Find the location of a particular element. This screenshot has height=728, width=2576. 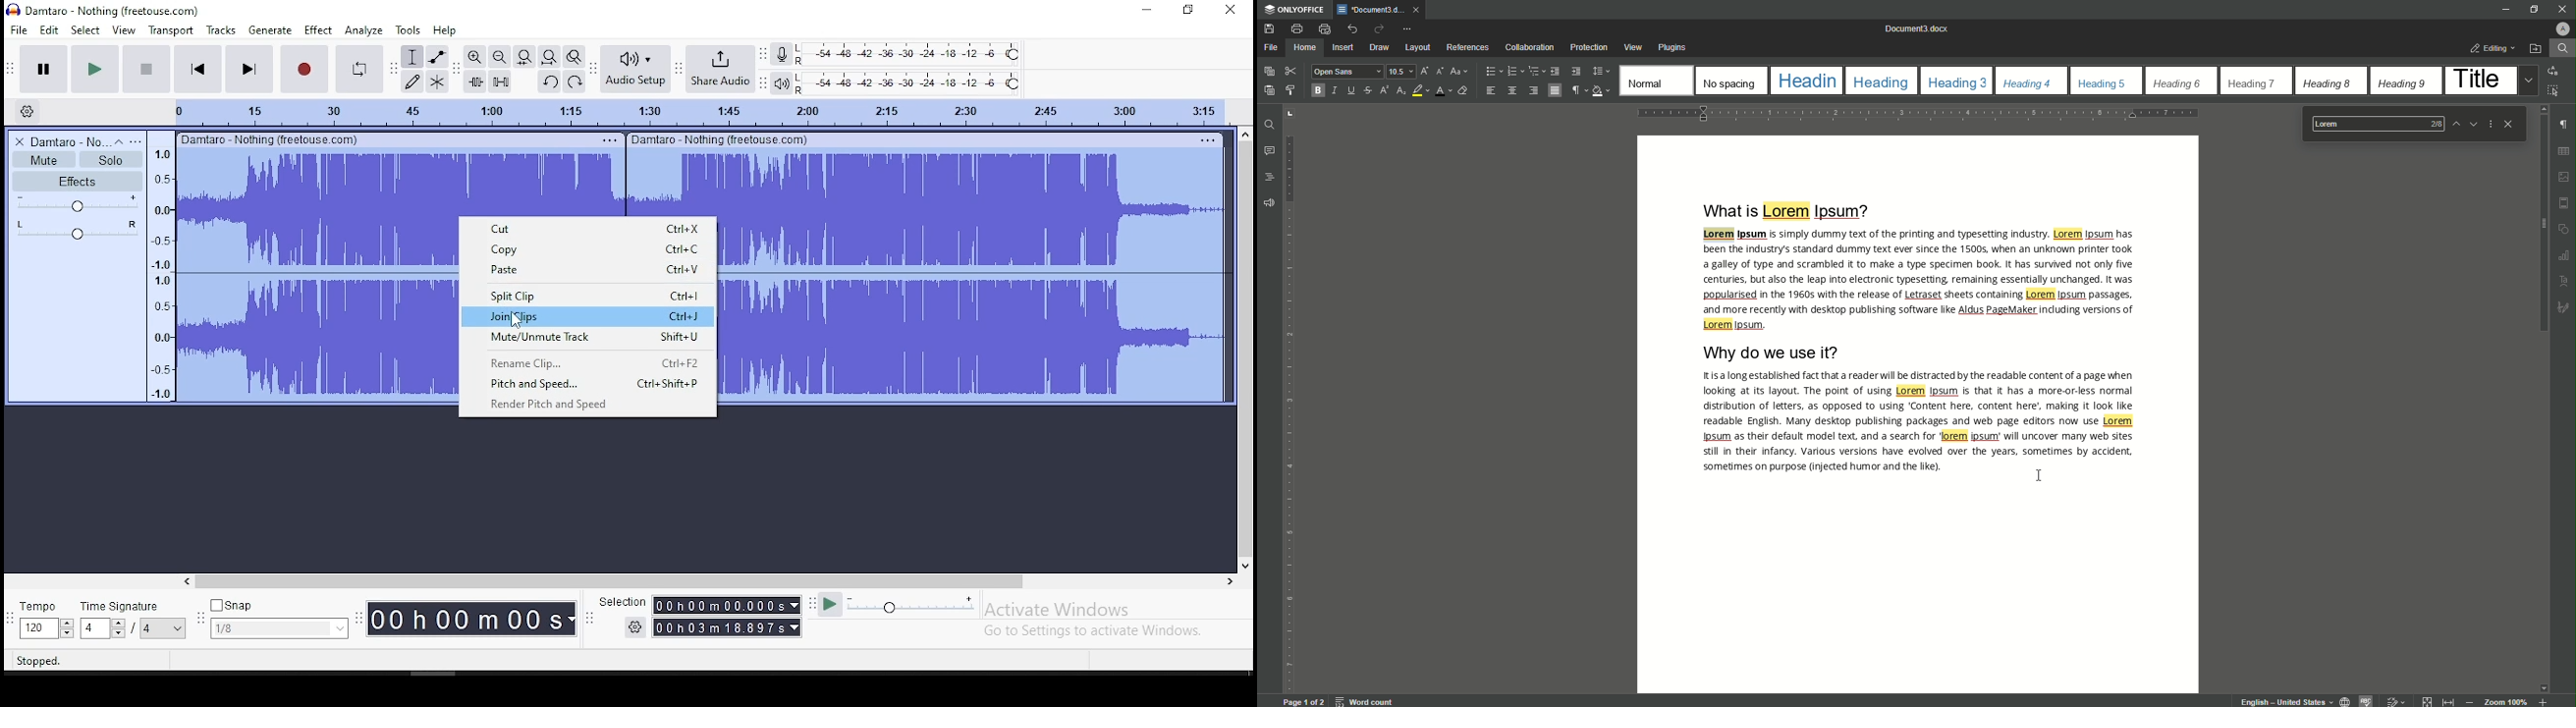

shapes is located at coordinates (2565, 227).